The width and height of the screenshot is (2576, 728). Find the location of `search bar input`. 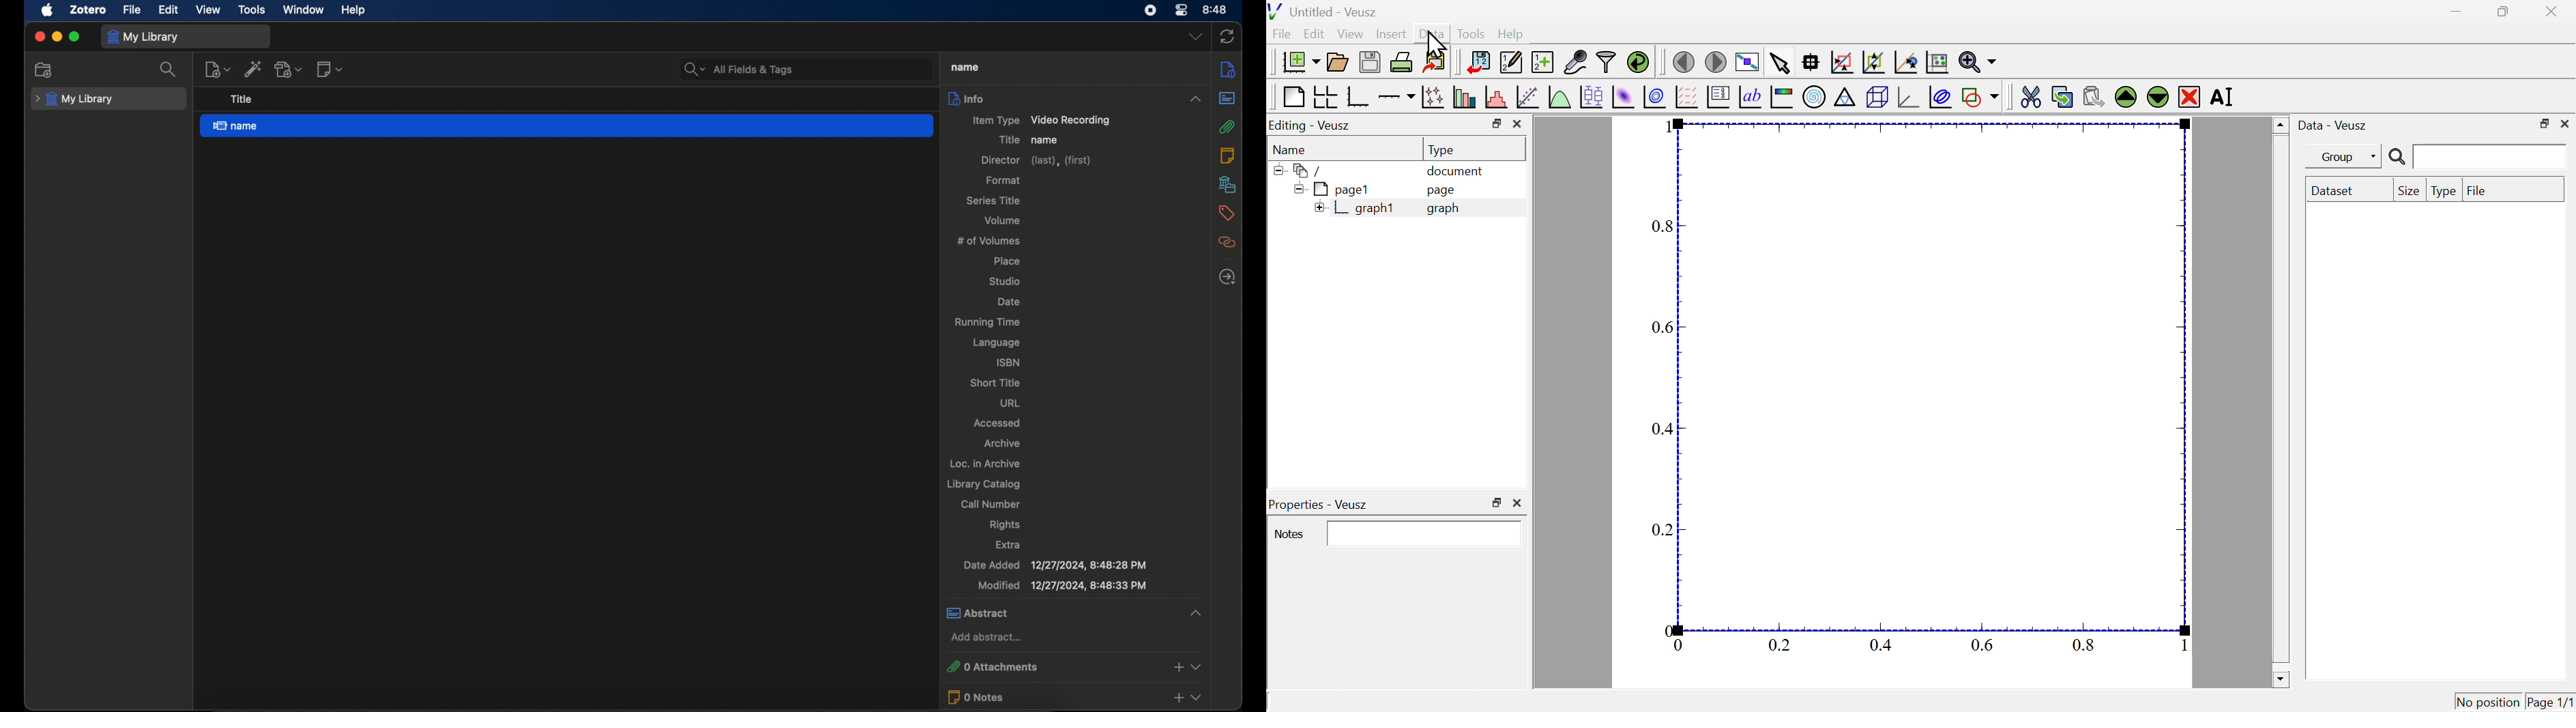

search bar input is located at coordinates (820, 67).